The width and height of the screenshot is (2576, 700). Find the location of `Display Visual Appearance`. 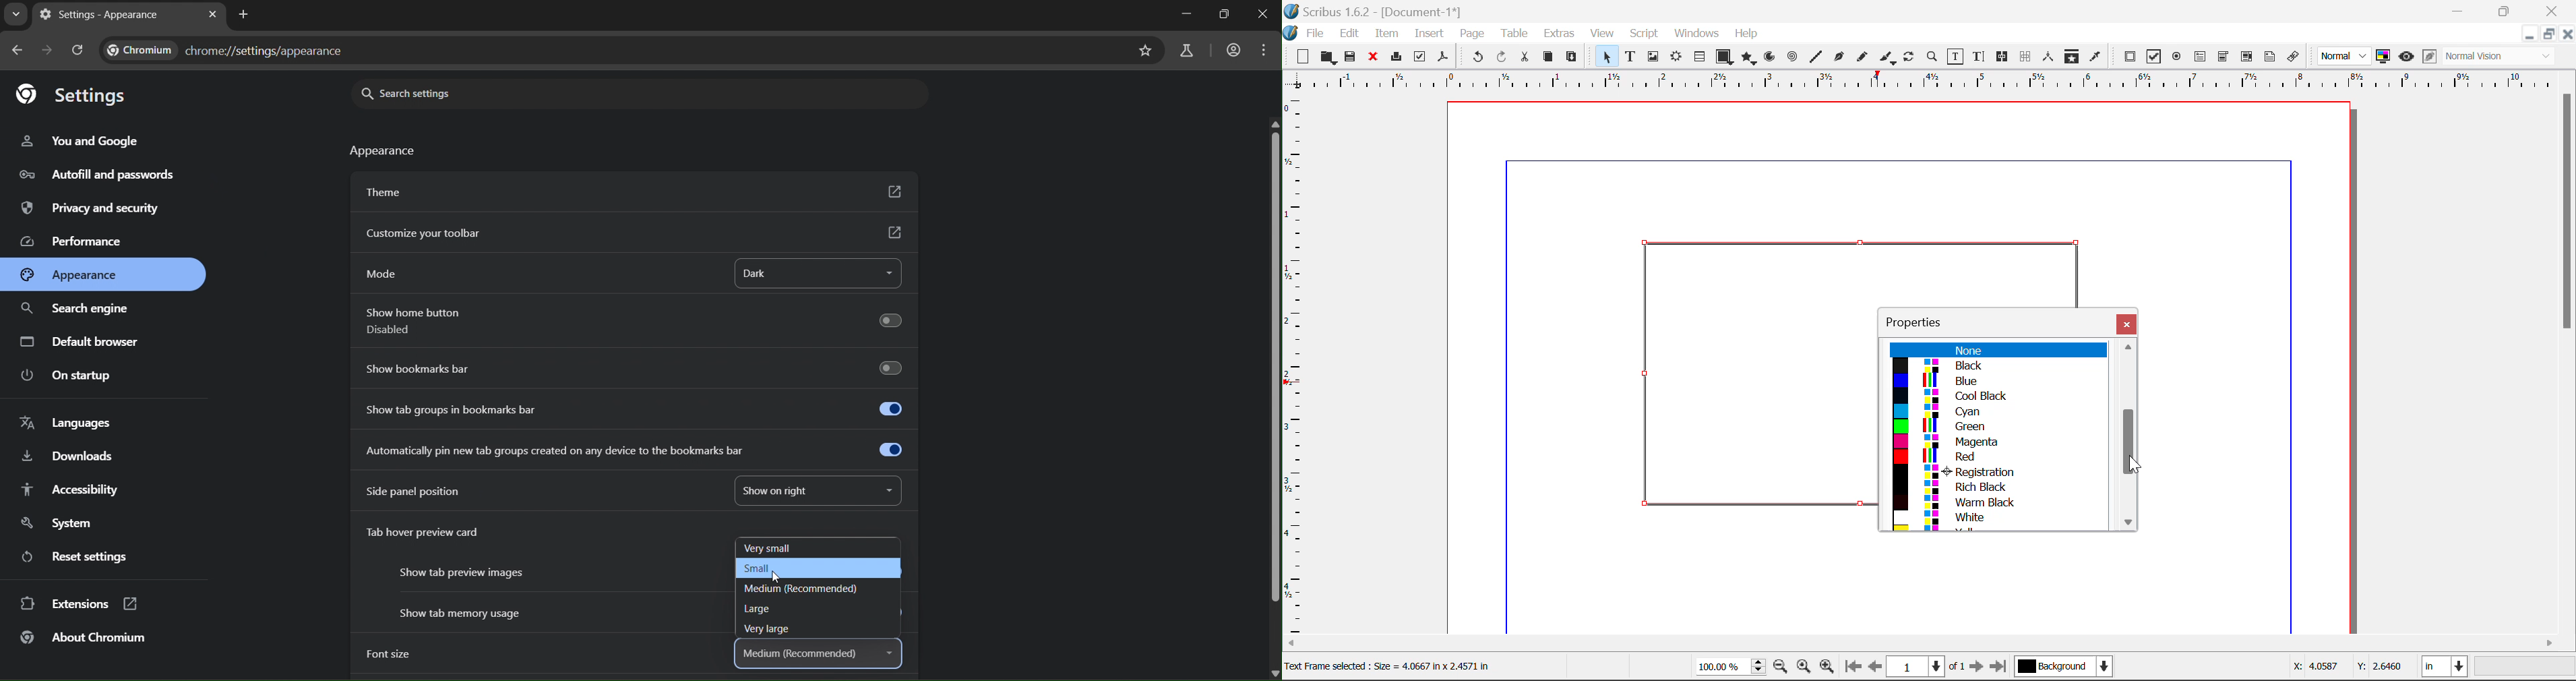

Display Visual Appearance is located at coordinates (2504, 57).